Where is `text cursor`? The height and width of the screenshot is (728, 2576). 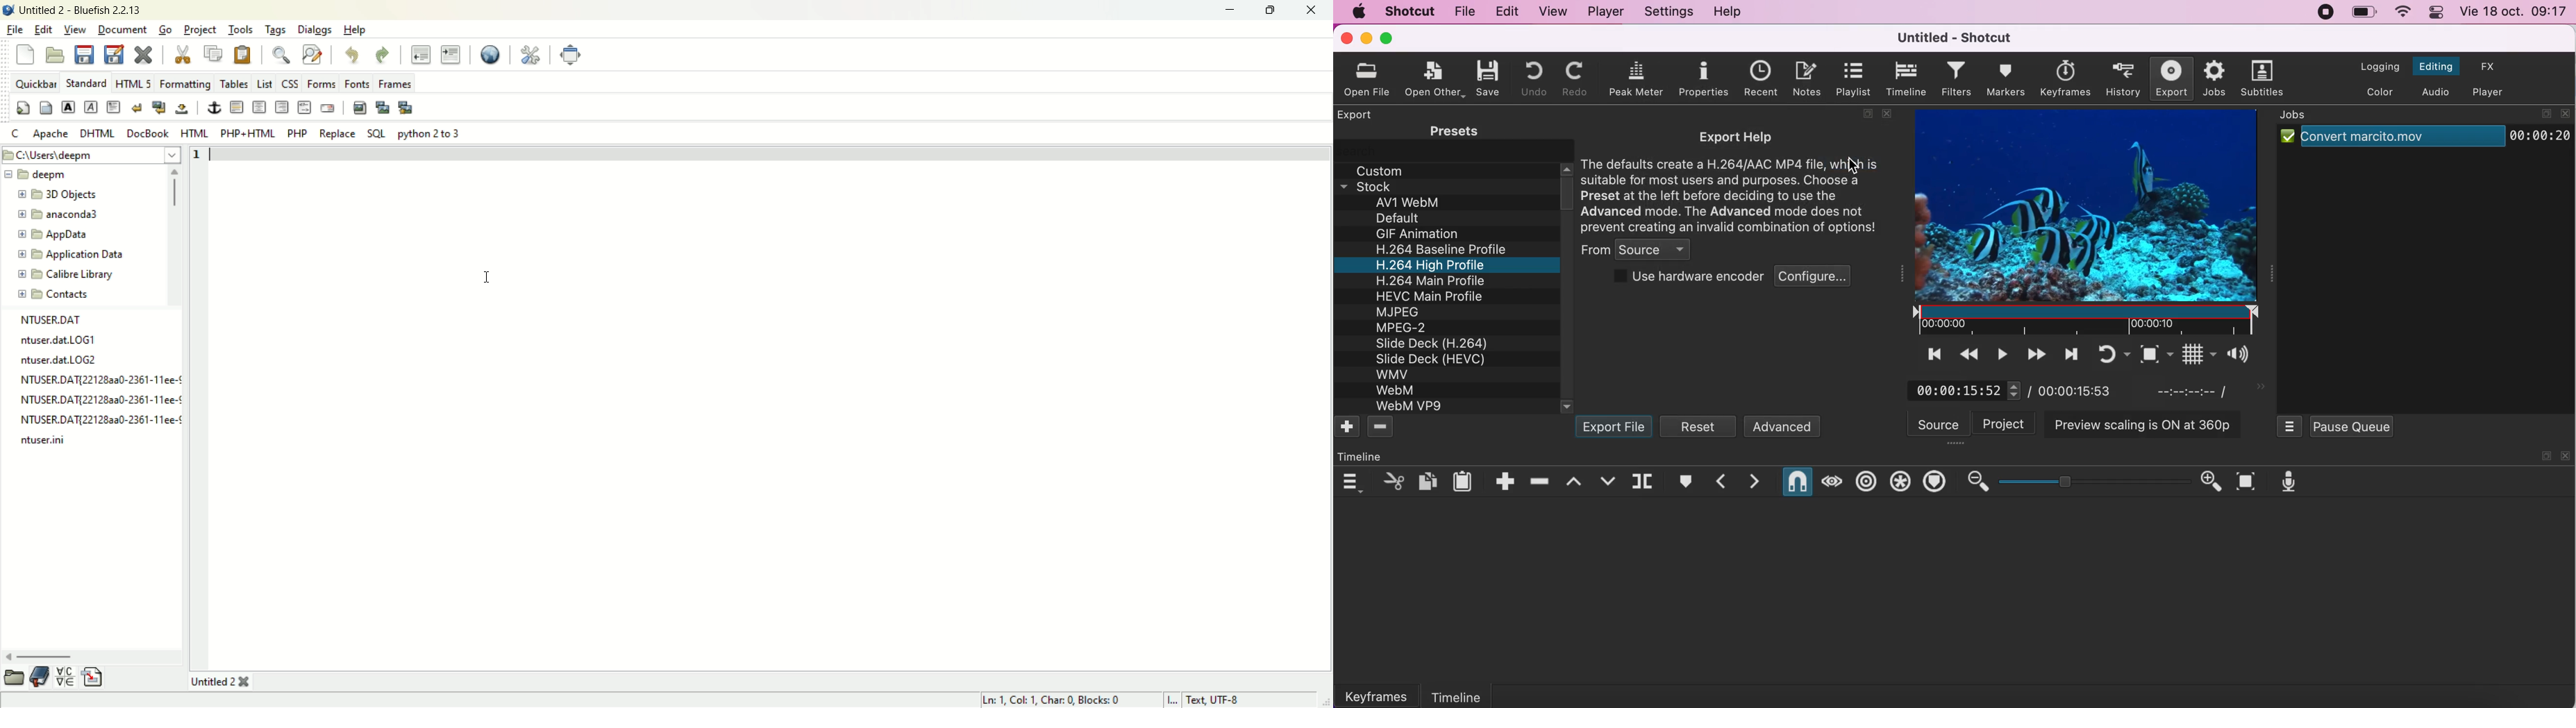 text cursor is located at coordinates (487, 277).